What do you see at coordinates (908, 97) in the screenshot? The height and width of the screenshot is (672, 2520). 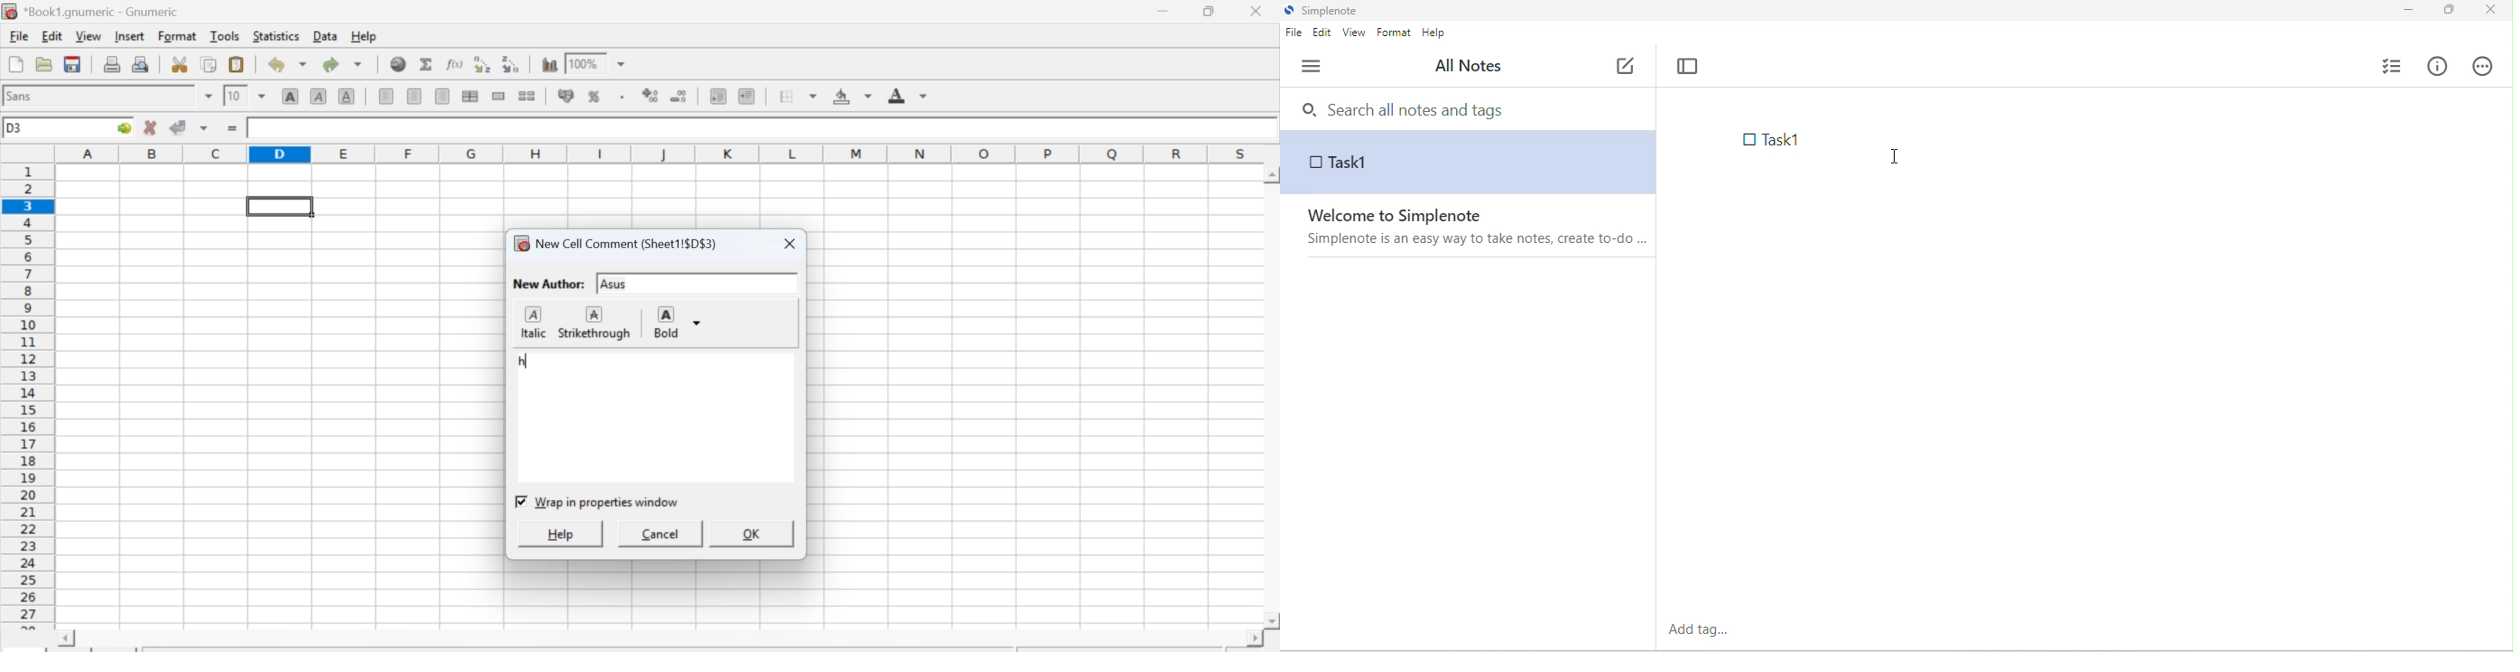 I see `Foreground` at bounding box center [908, 97].